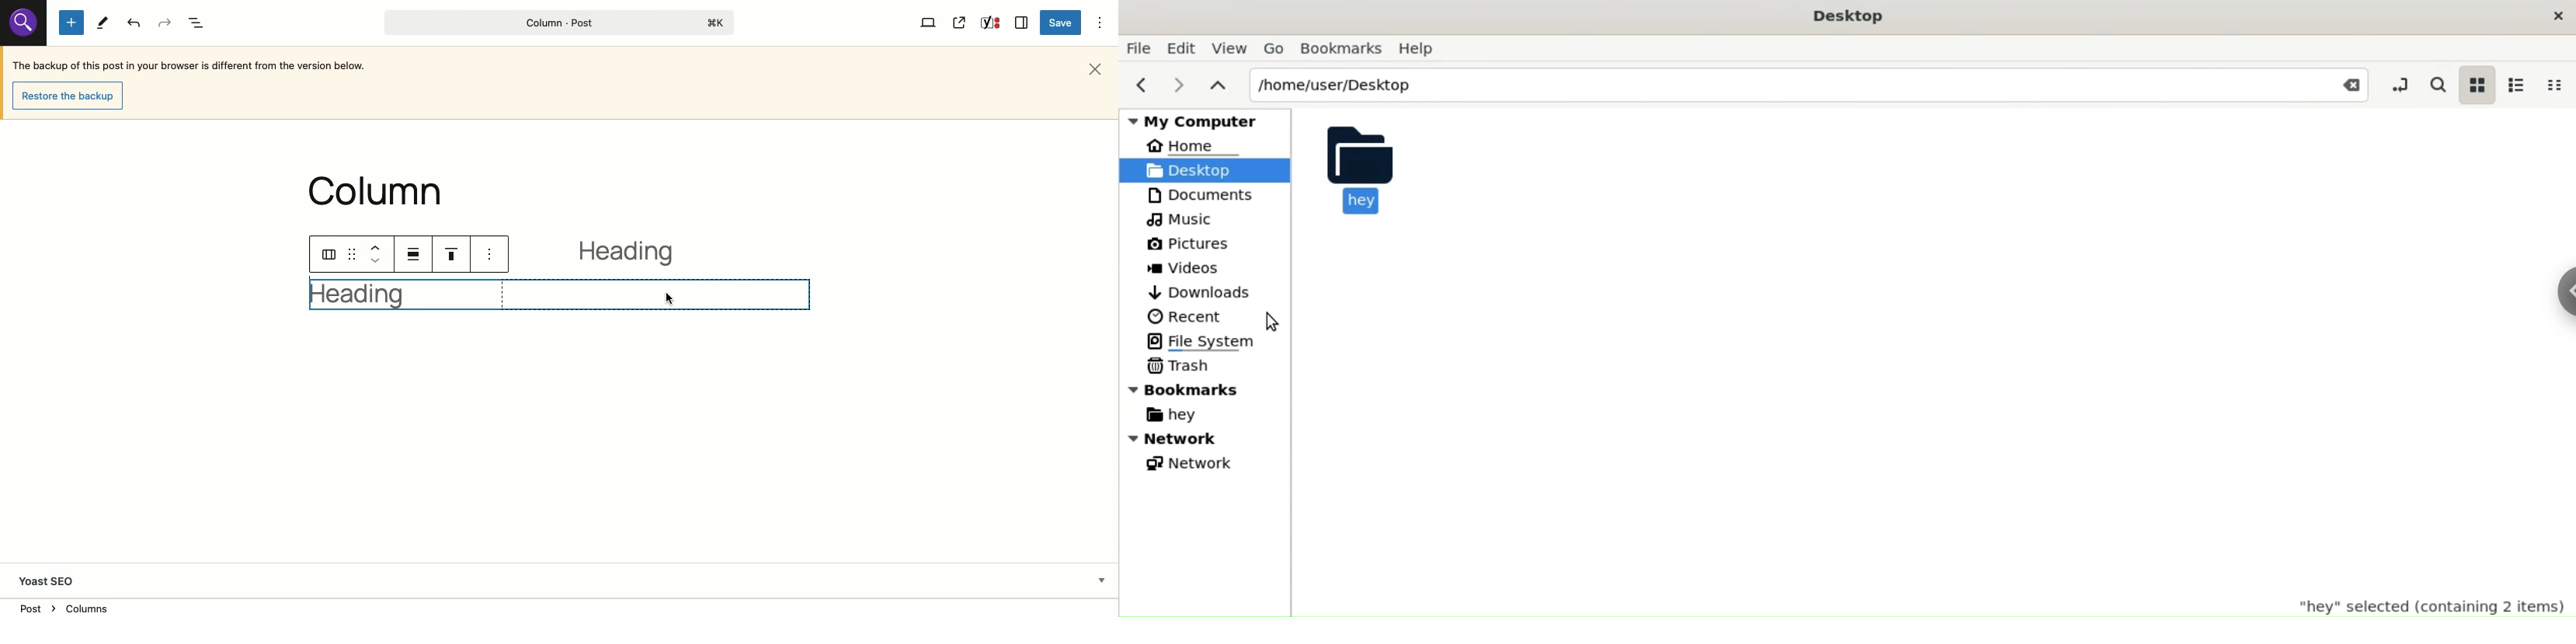  What do you see at coordinates (1176, 416) in the screenshot?
I see `hey` at bounding box center [1176, 416].